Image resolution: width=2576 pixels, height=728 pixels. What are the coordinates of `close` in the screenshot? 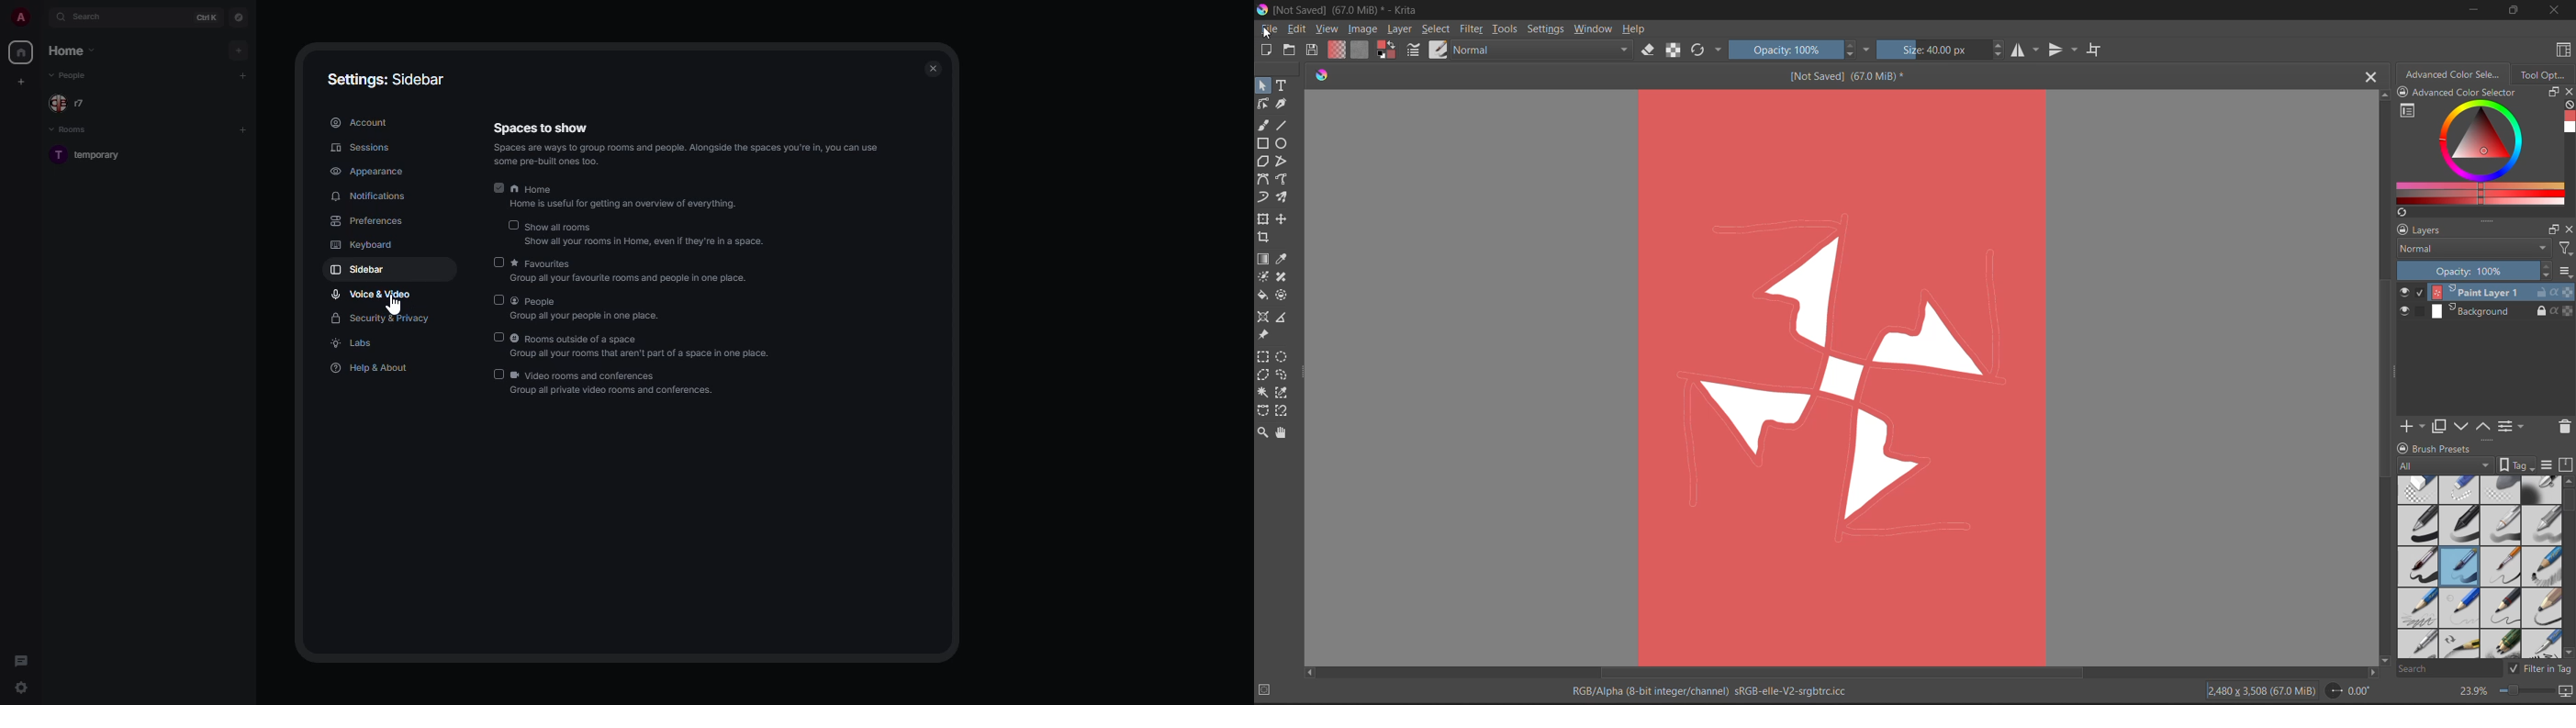 It's located at (2568, 92).